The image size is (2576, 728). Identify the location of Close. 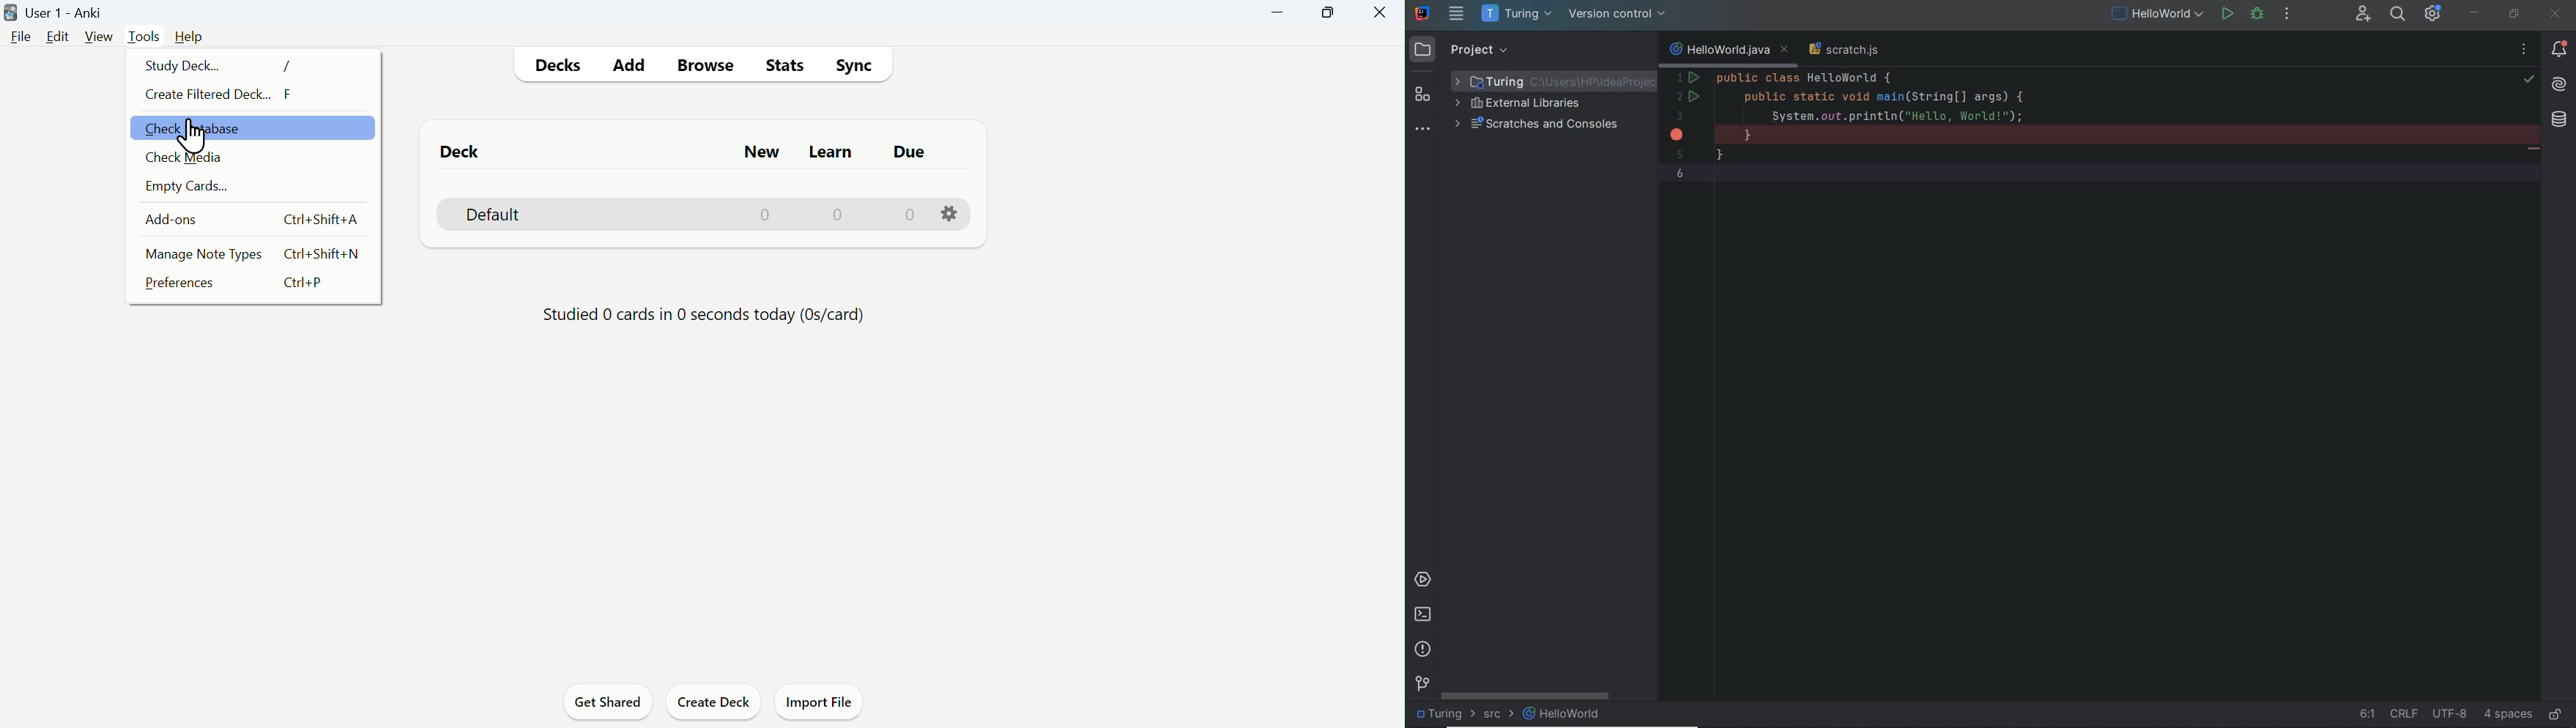
(1376, 15).